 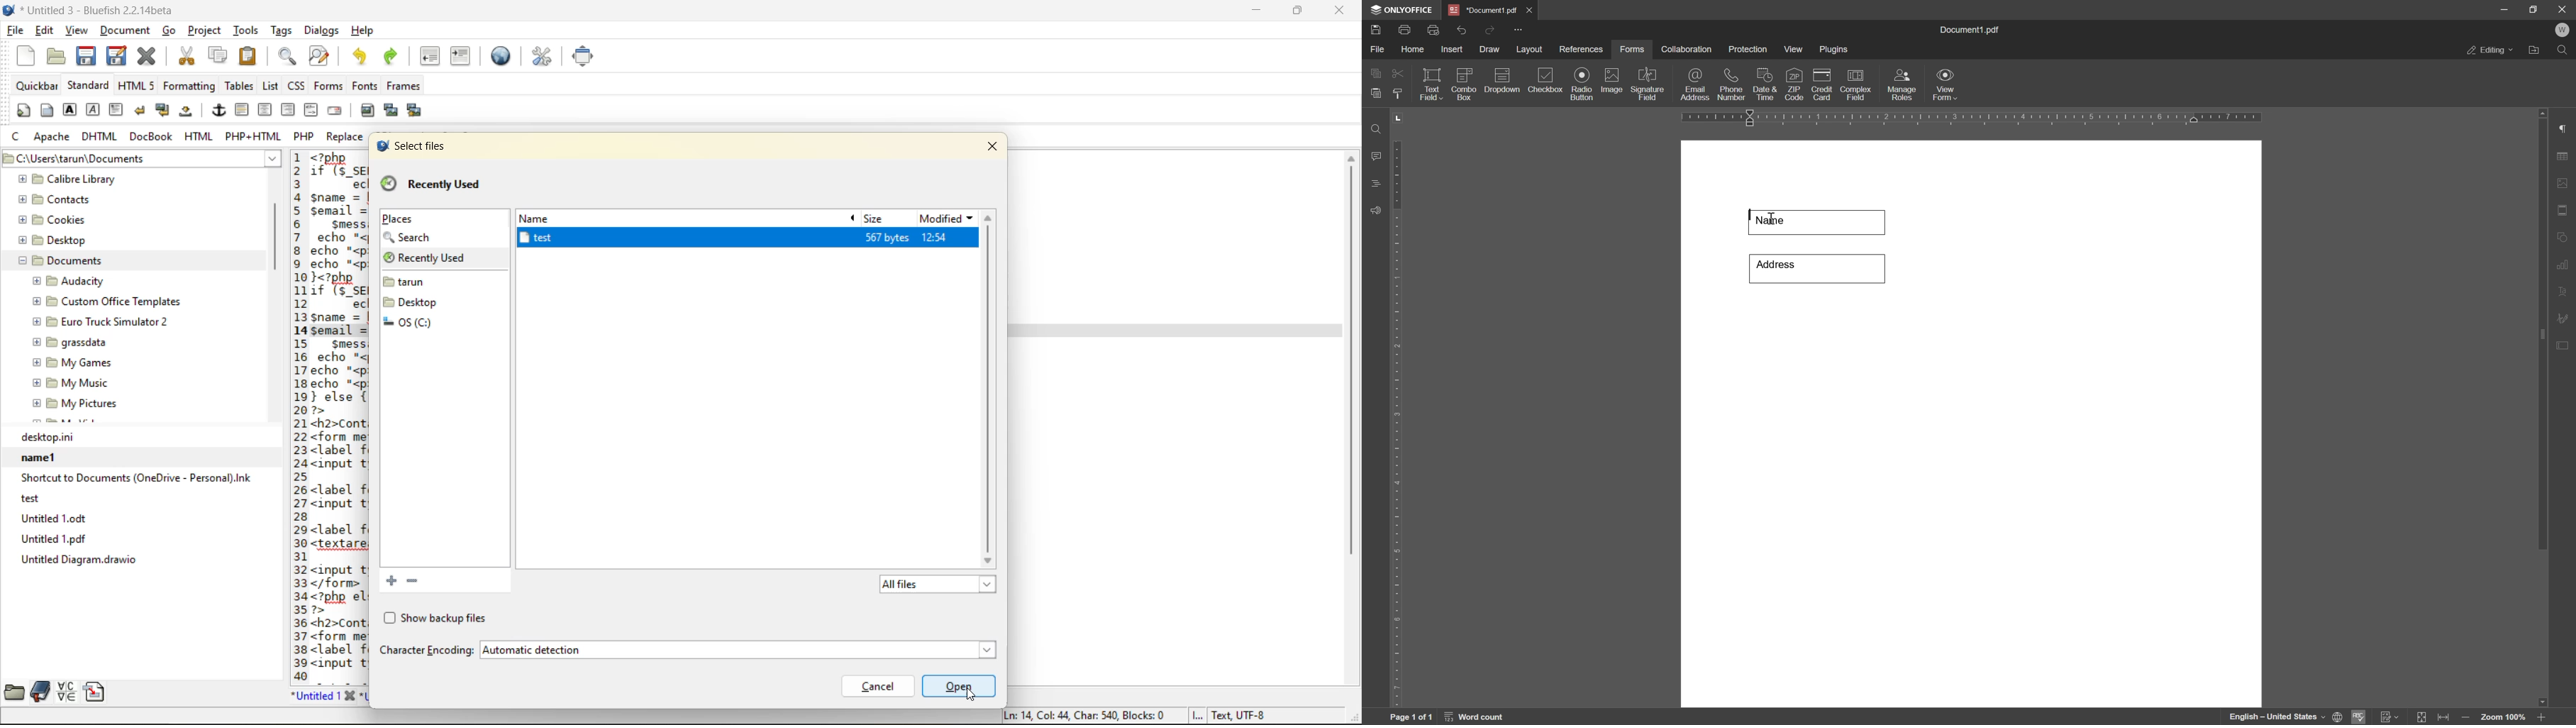 What do you see at coordinates (216, 56) in the screenshot?
I see `copy` at bounding box center [216, 56].